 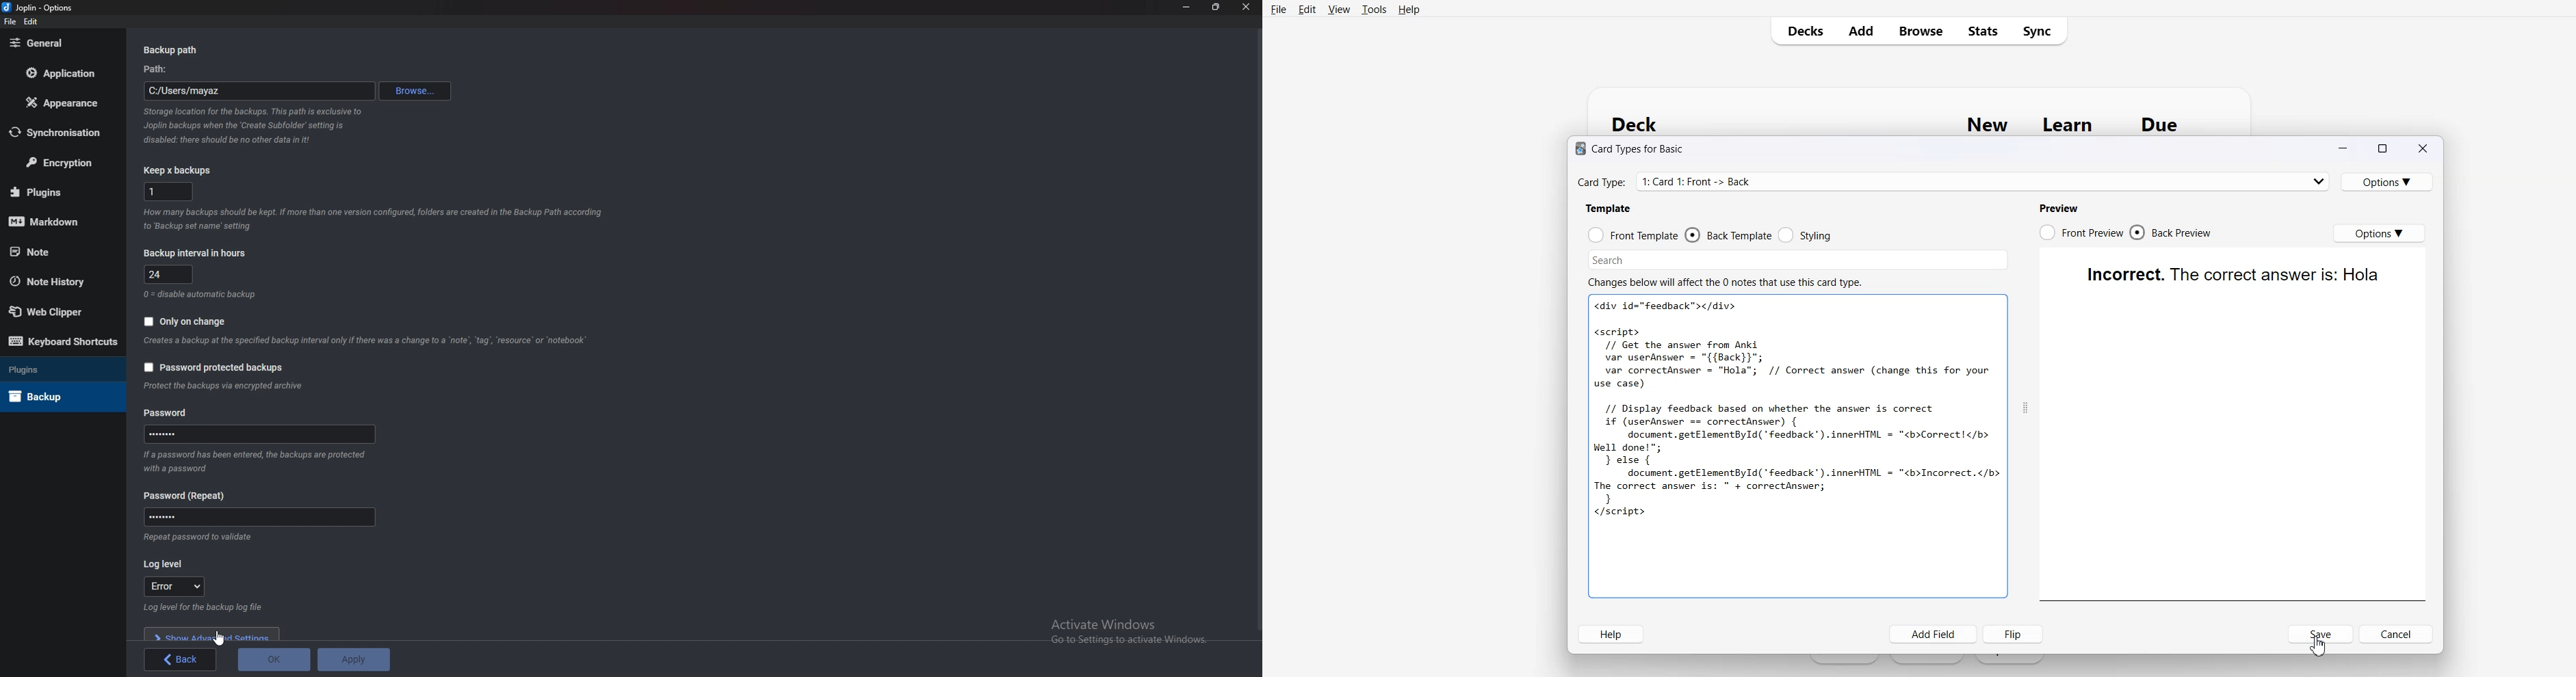 What do you see at coordinates (1611, 634) in the screenshot?
I see `Help` at bounding box center [1611, 634].